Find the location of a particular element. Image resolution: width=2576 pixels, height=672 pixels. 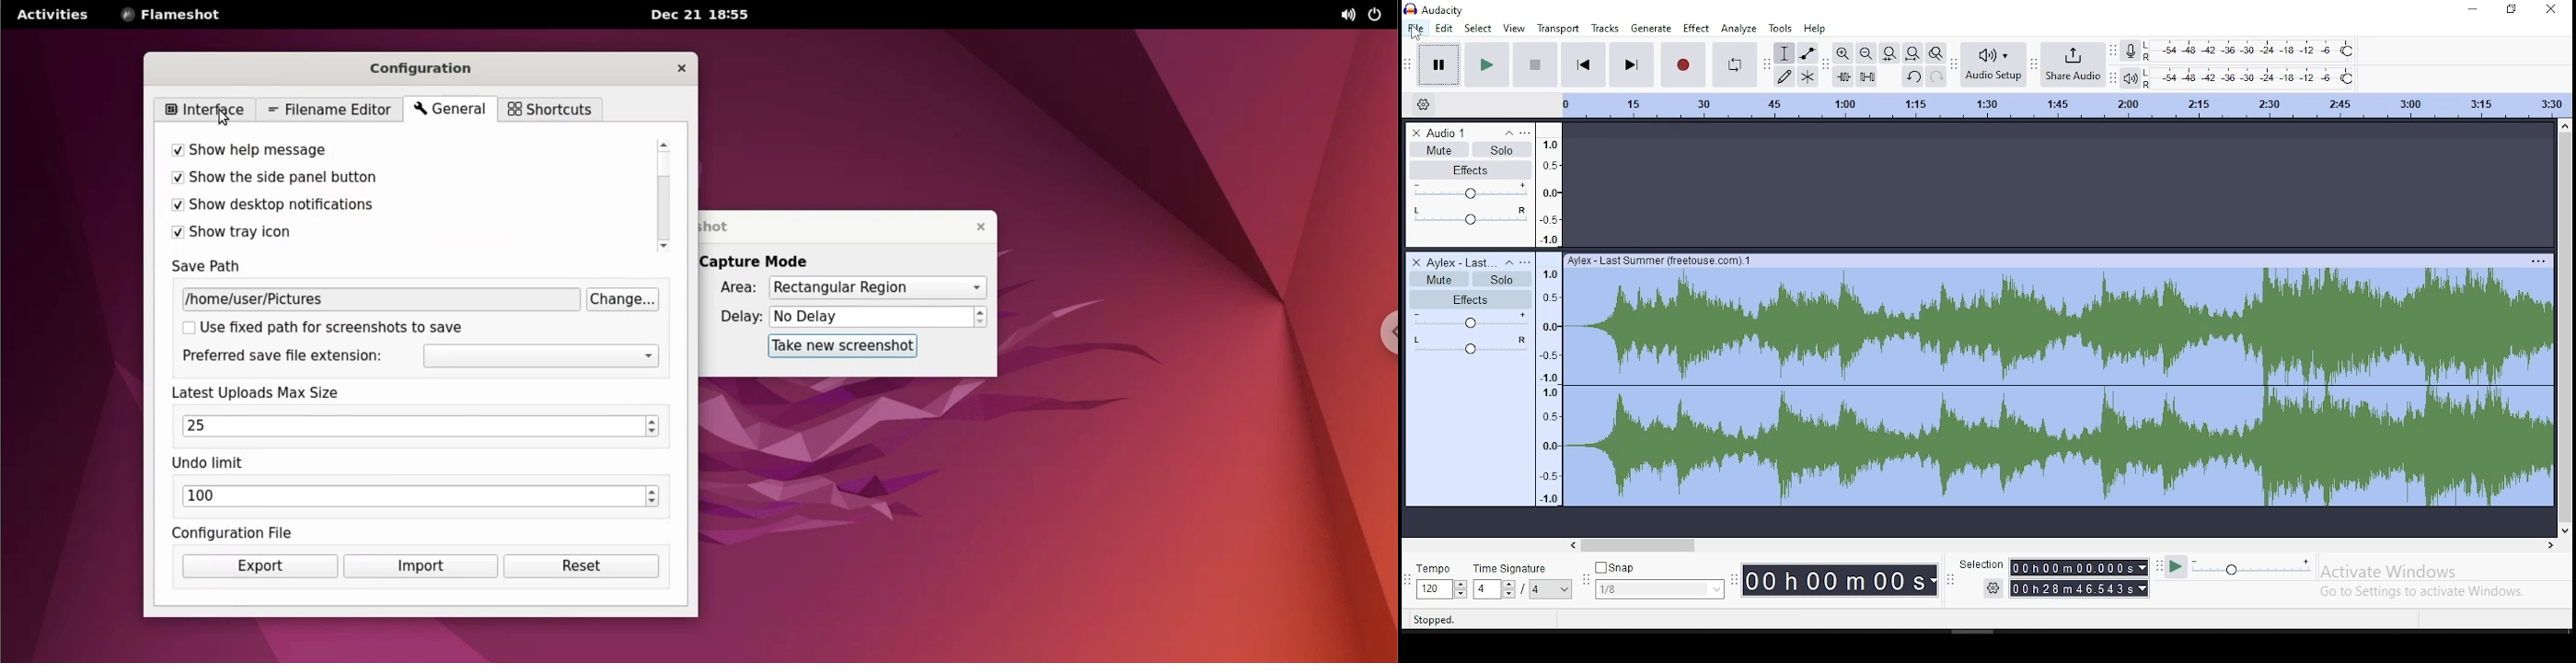

audio track name is located at coordinates (1462, 133).